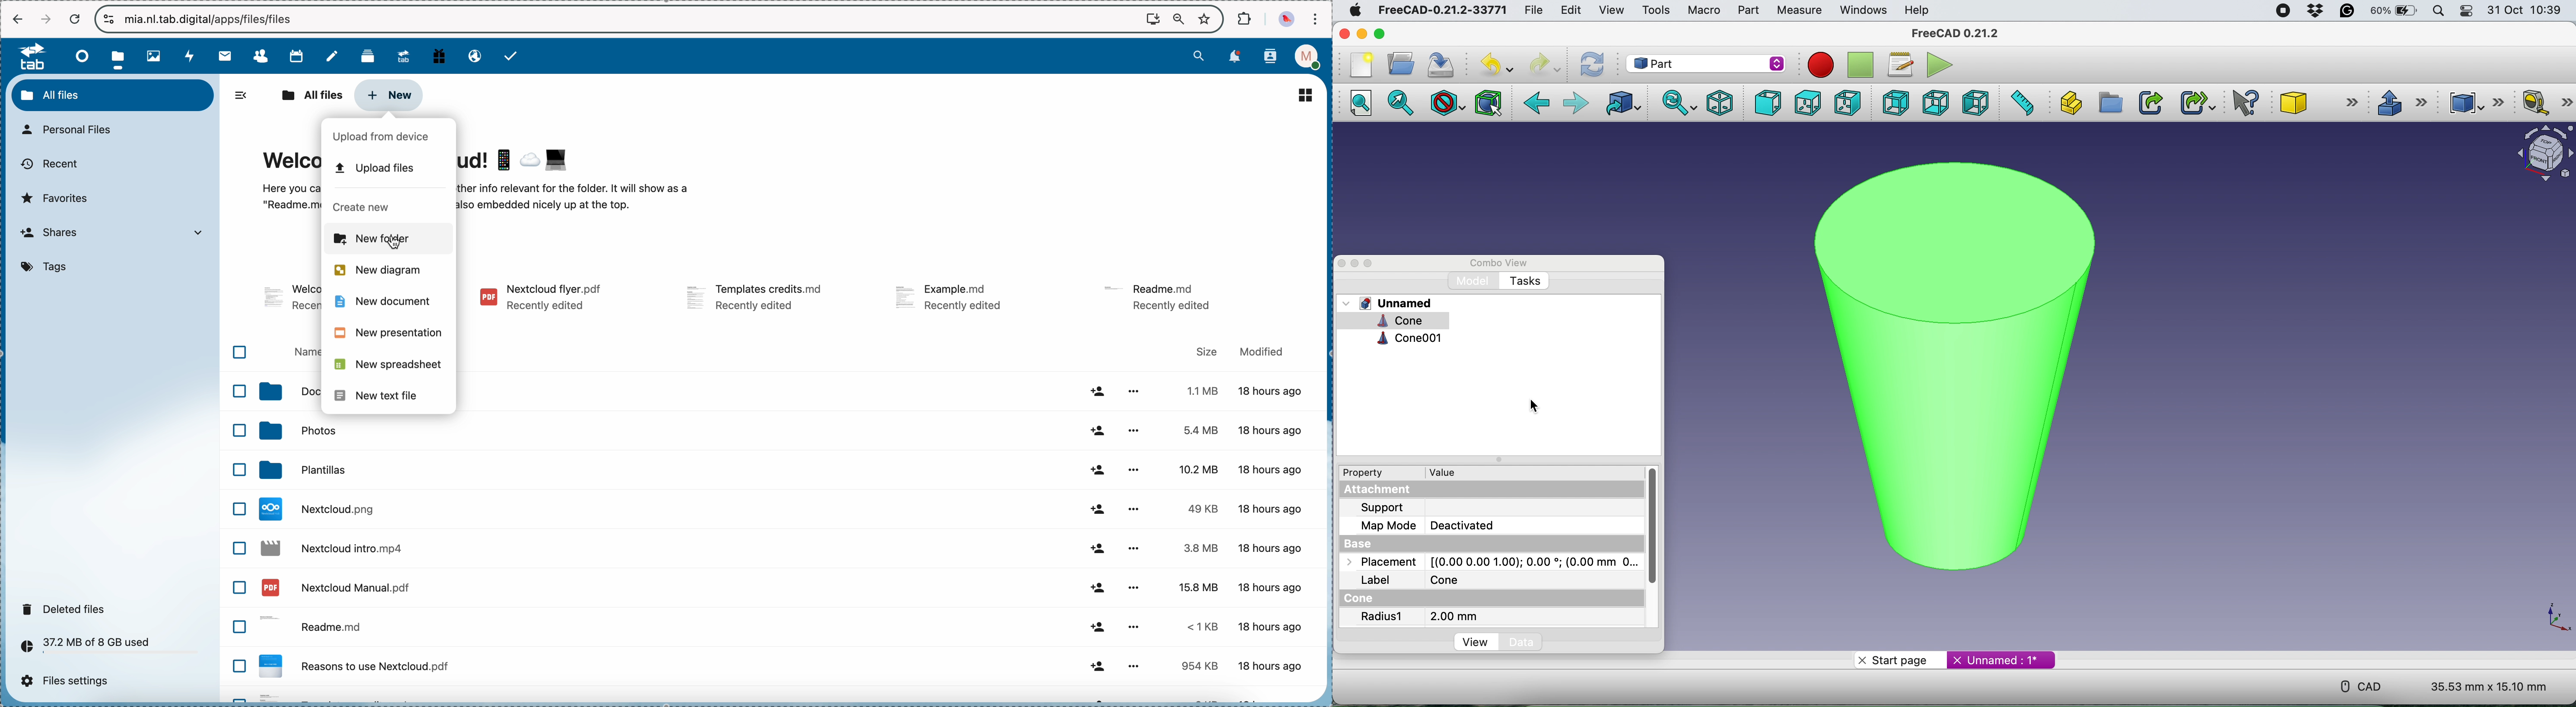 The image size is (2576, 728). Describe the element at coordinates (1153, 18) in the screenshot. I see `screen` at that location.